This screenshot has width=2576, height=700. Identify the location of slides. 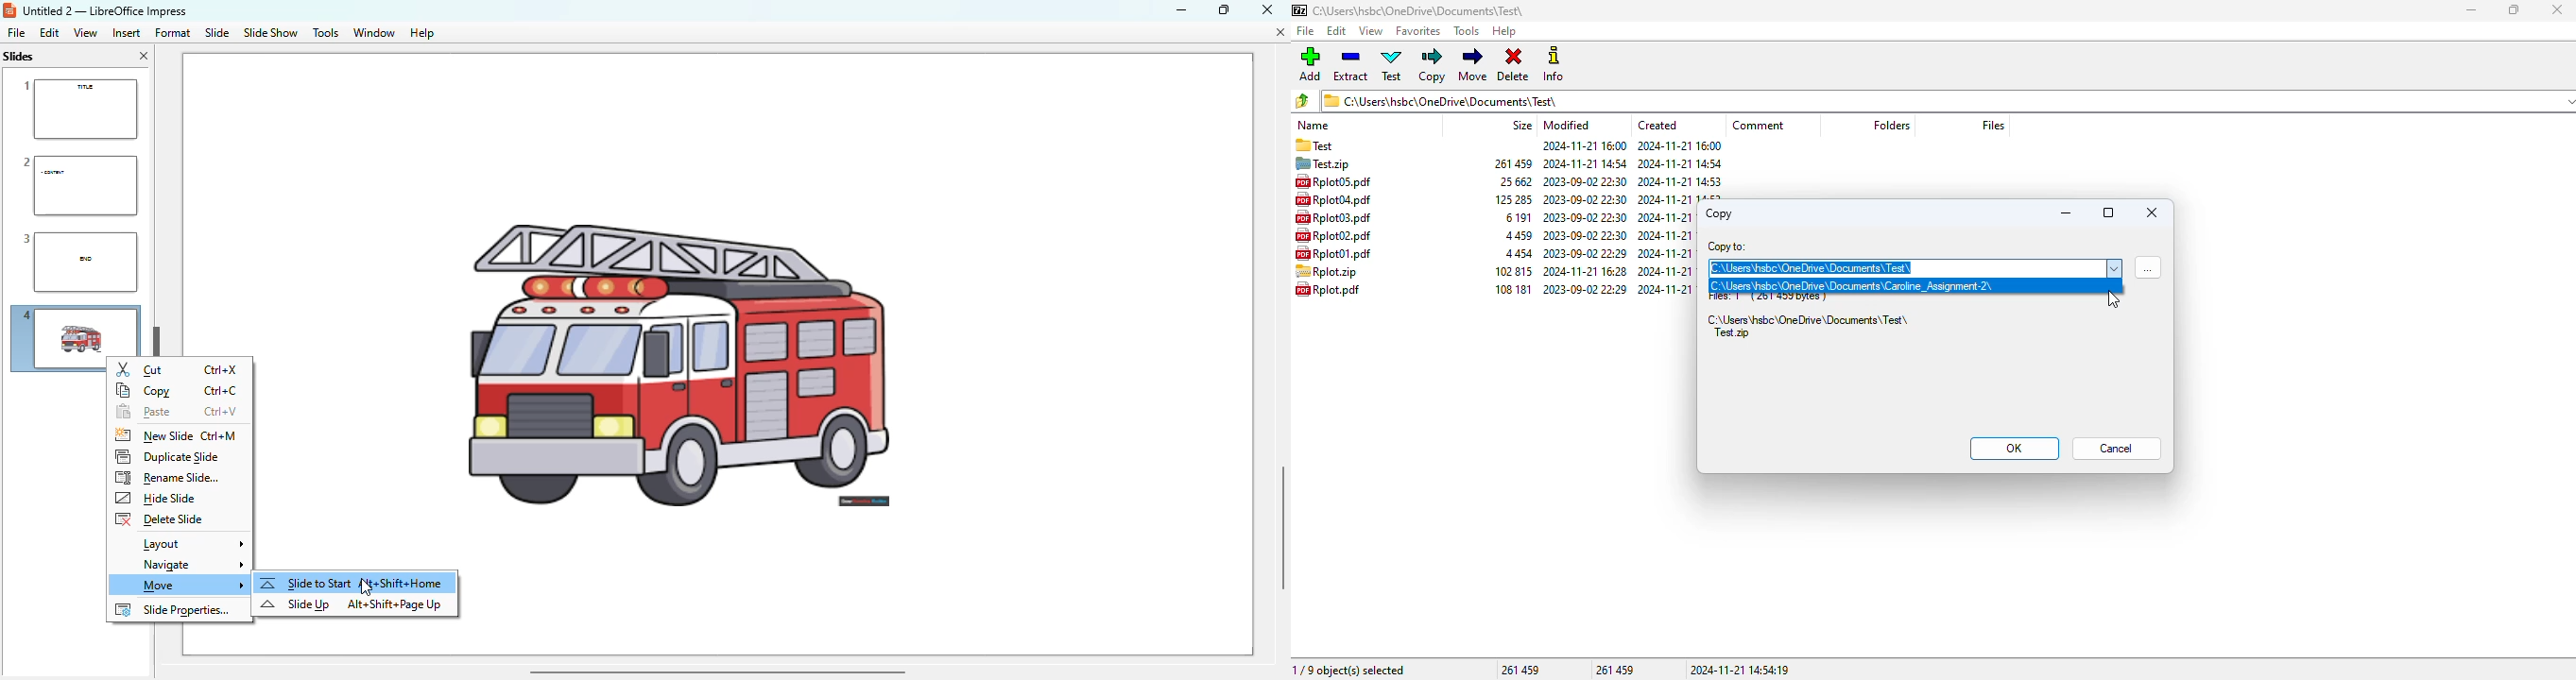
(21, 56).